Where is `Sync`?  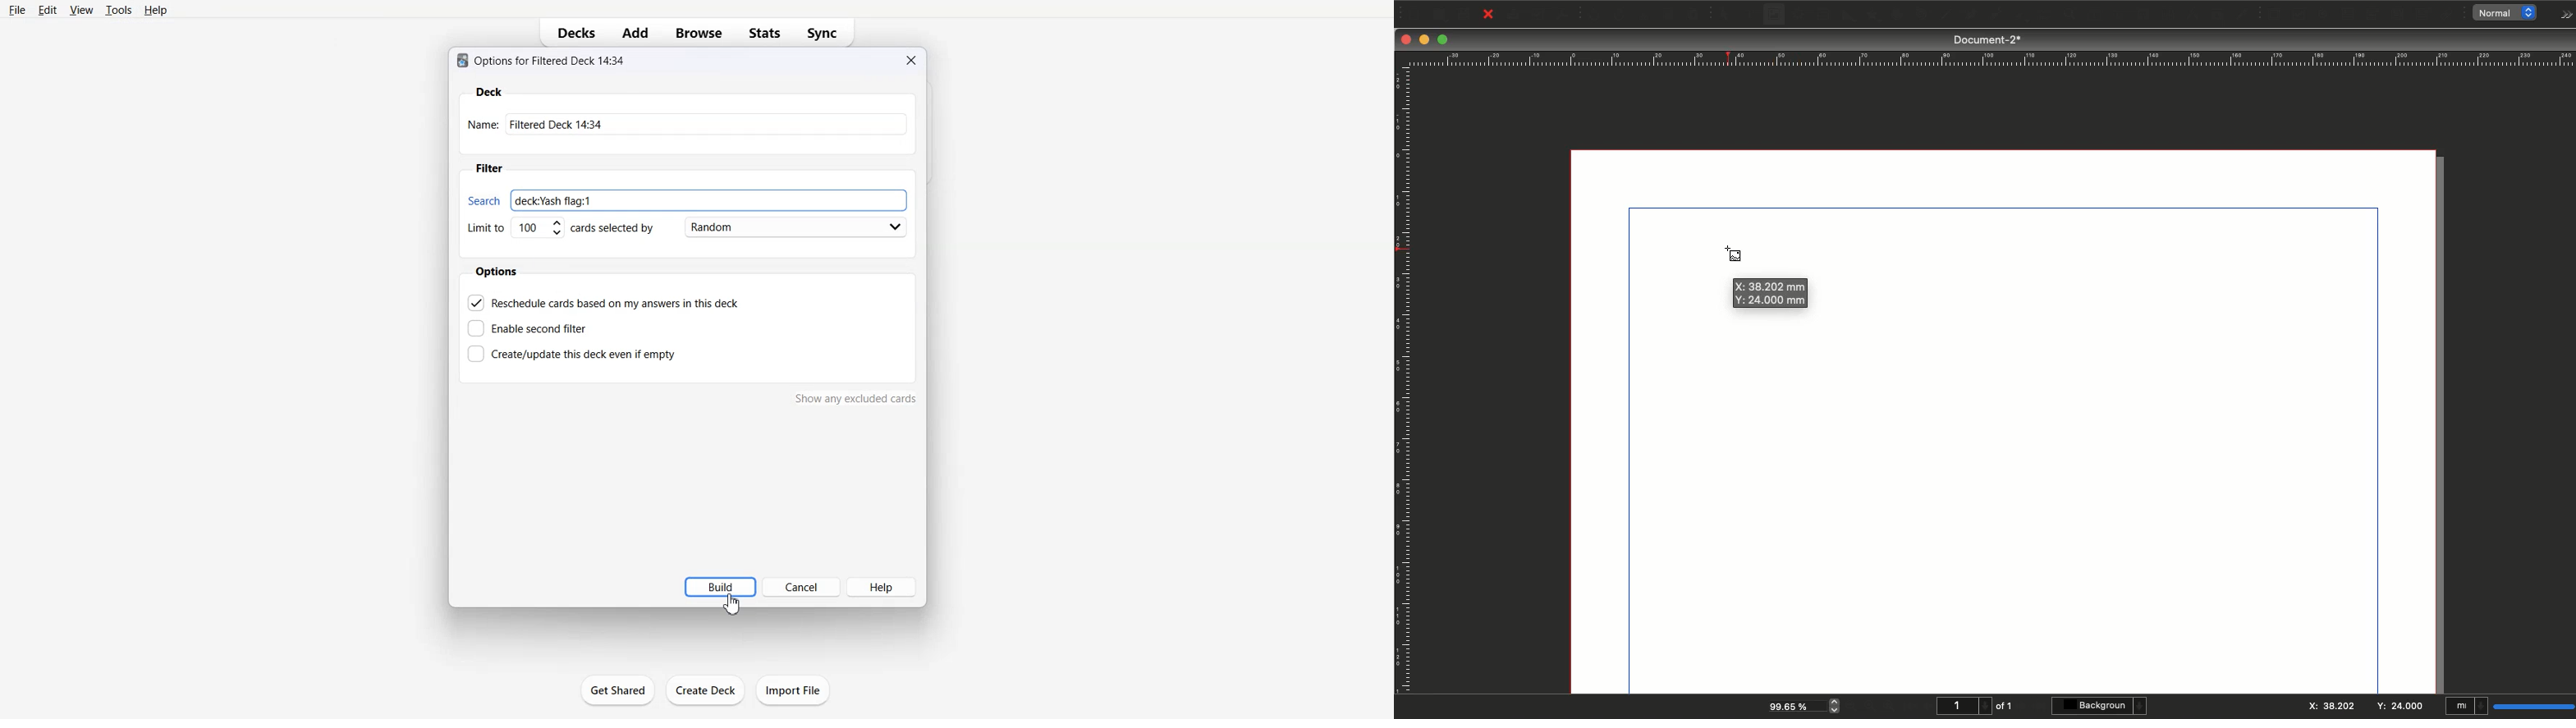
Sync is located at coordinates (824, 33).